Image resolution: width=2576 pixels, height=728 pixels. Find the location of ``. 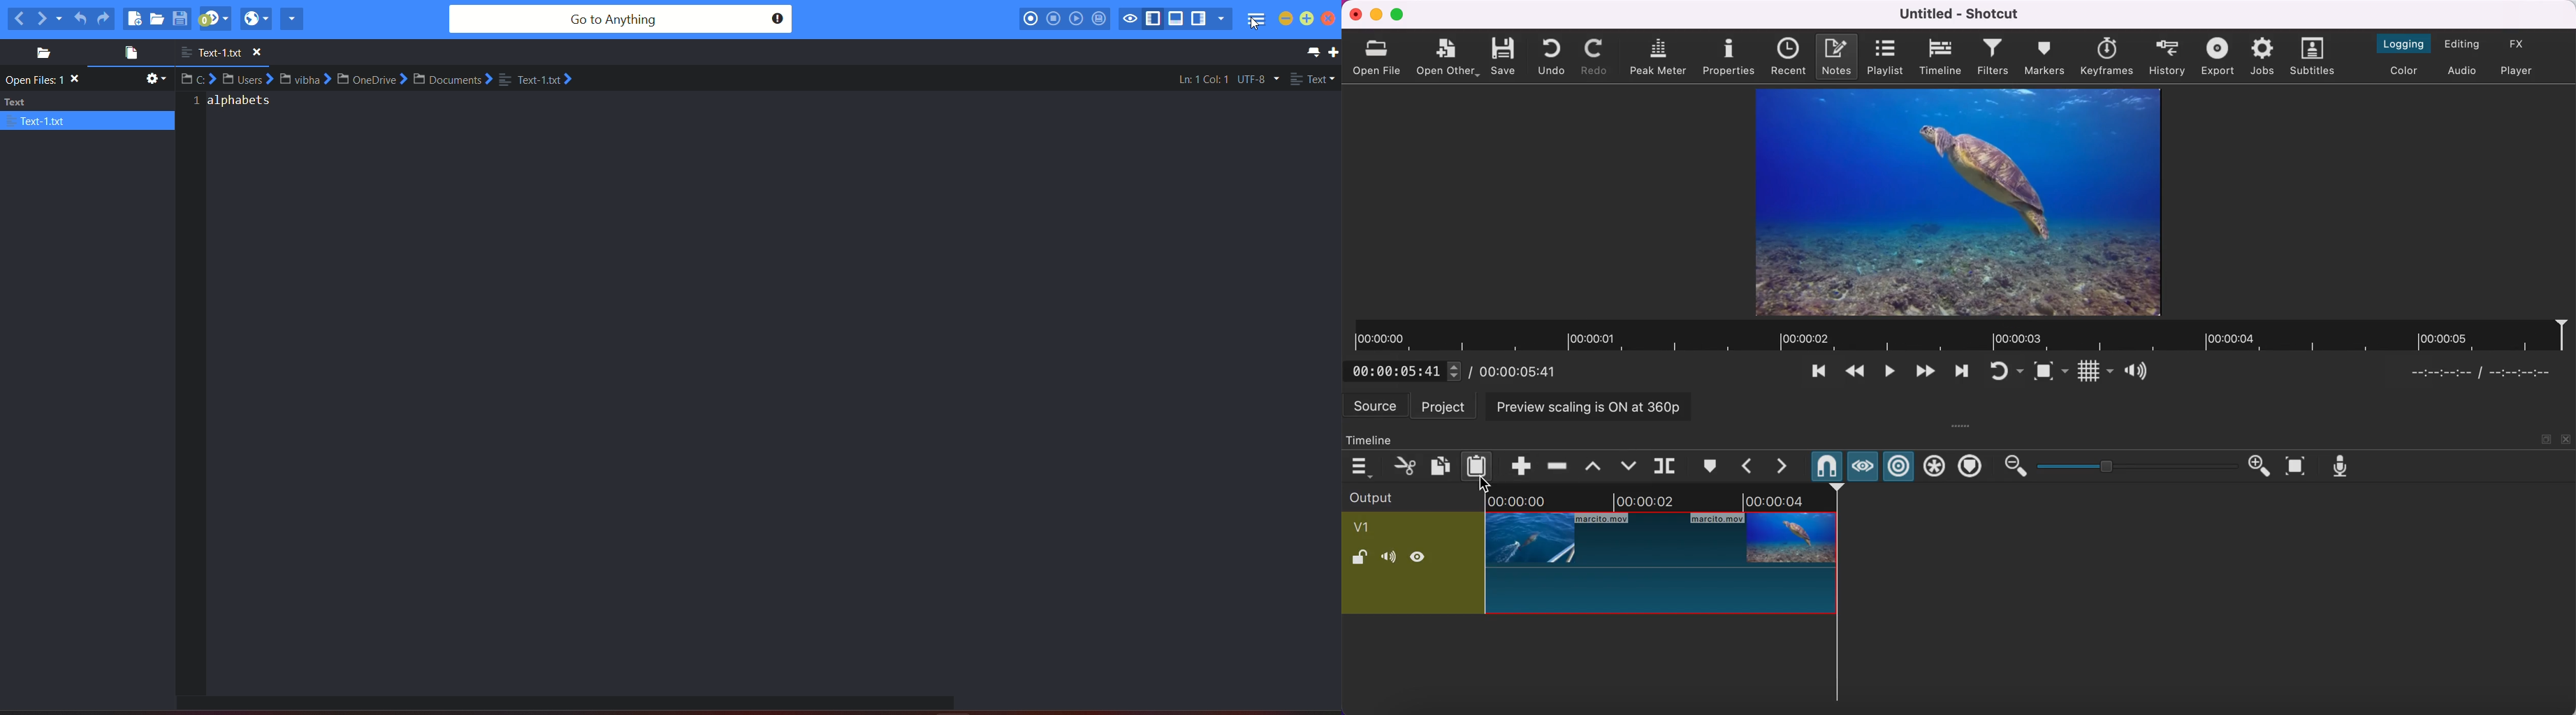

 is located at coordinates (2095, 371).